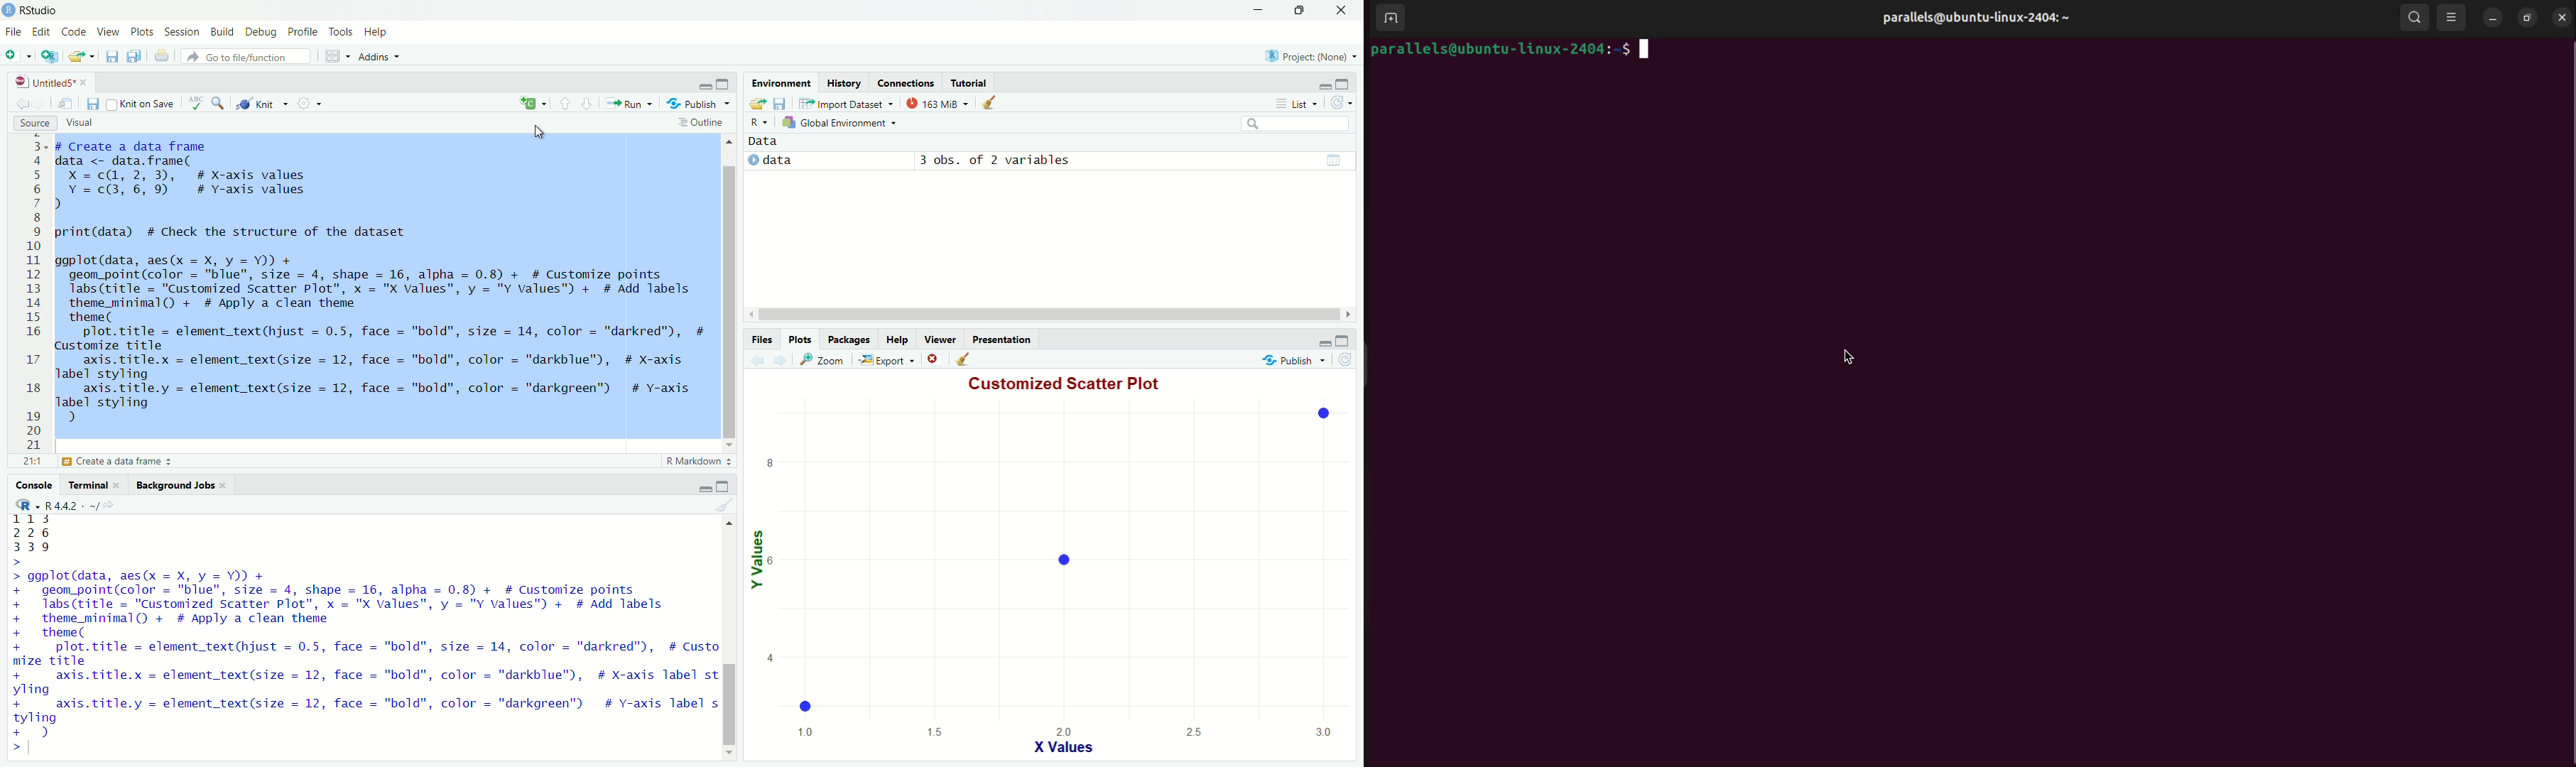  I want to click on Scrollbar, so click(1054, 315).